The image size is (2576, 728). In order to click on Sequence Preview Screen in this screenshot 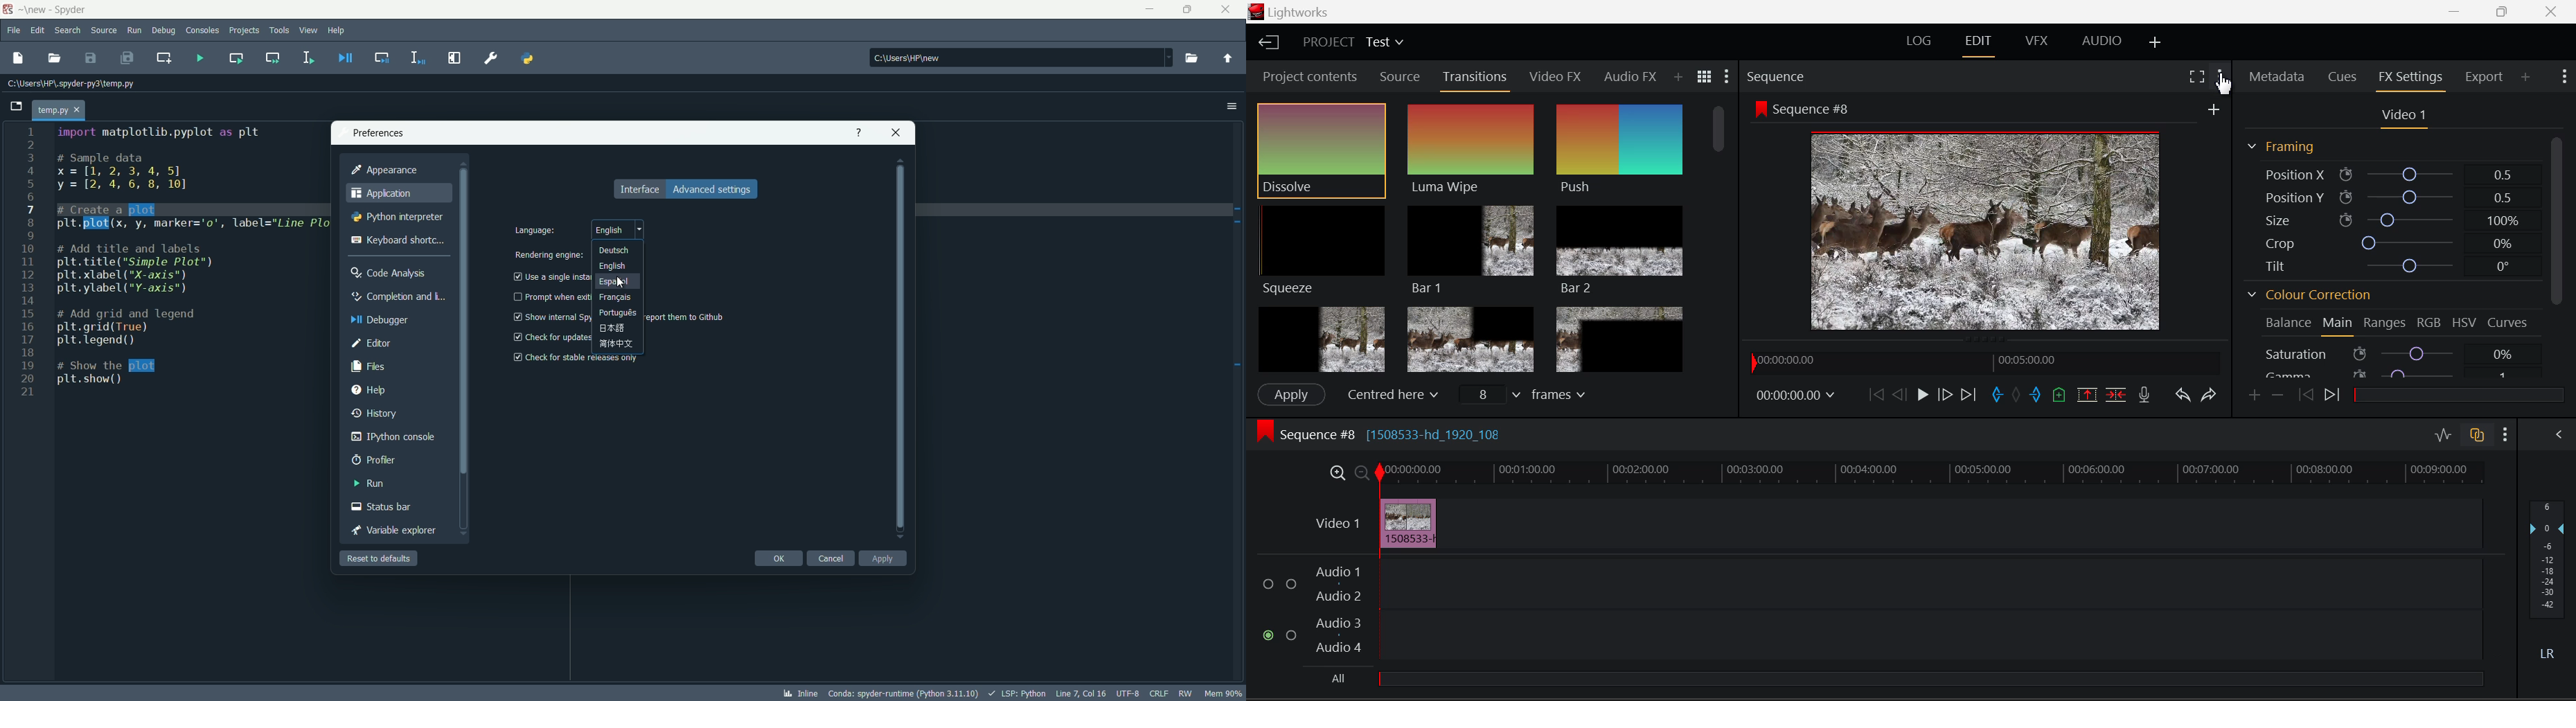, I will do `click(1989, 231)`.